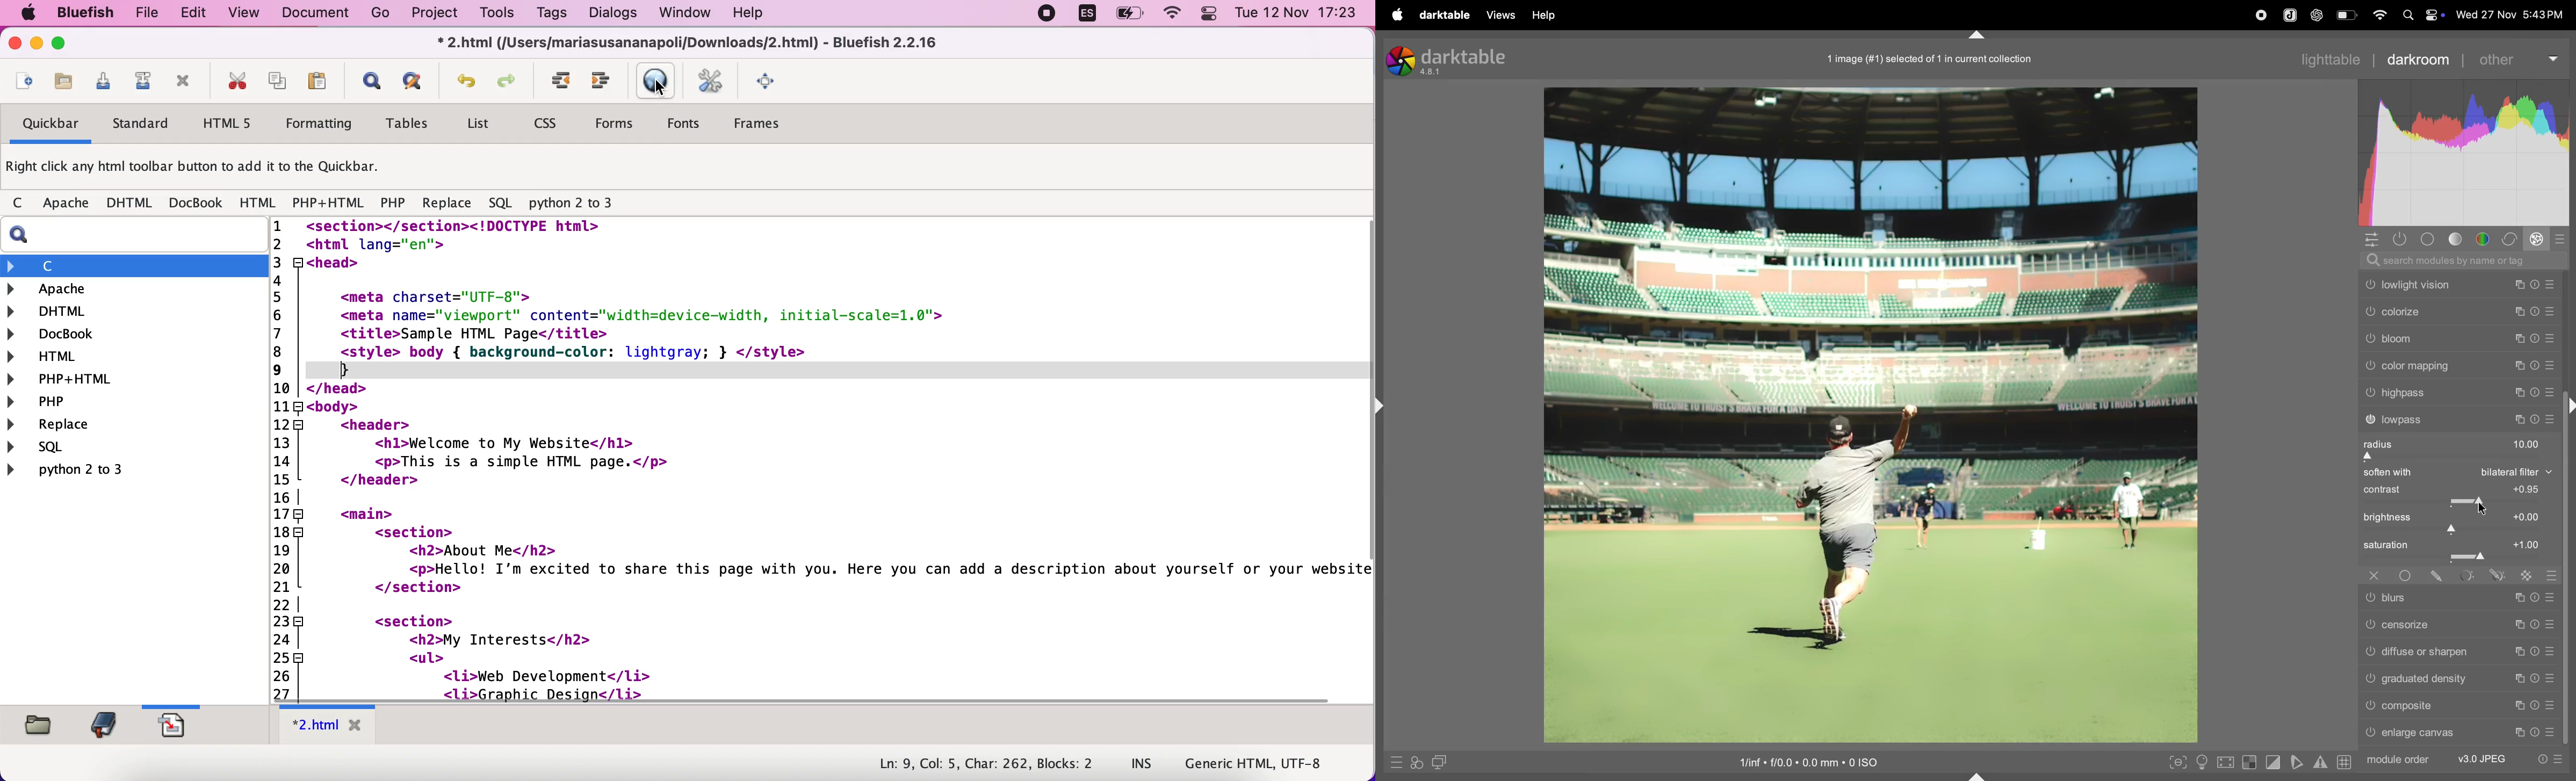  I want to click on battery, so click(2348, 15).